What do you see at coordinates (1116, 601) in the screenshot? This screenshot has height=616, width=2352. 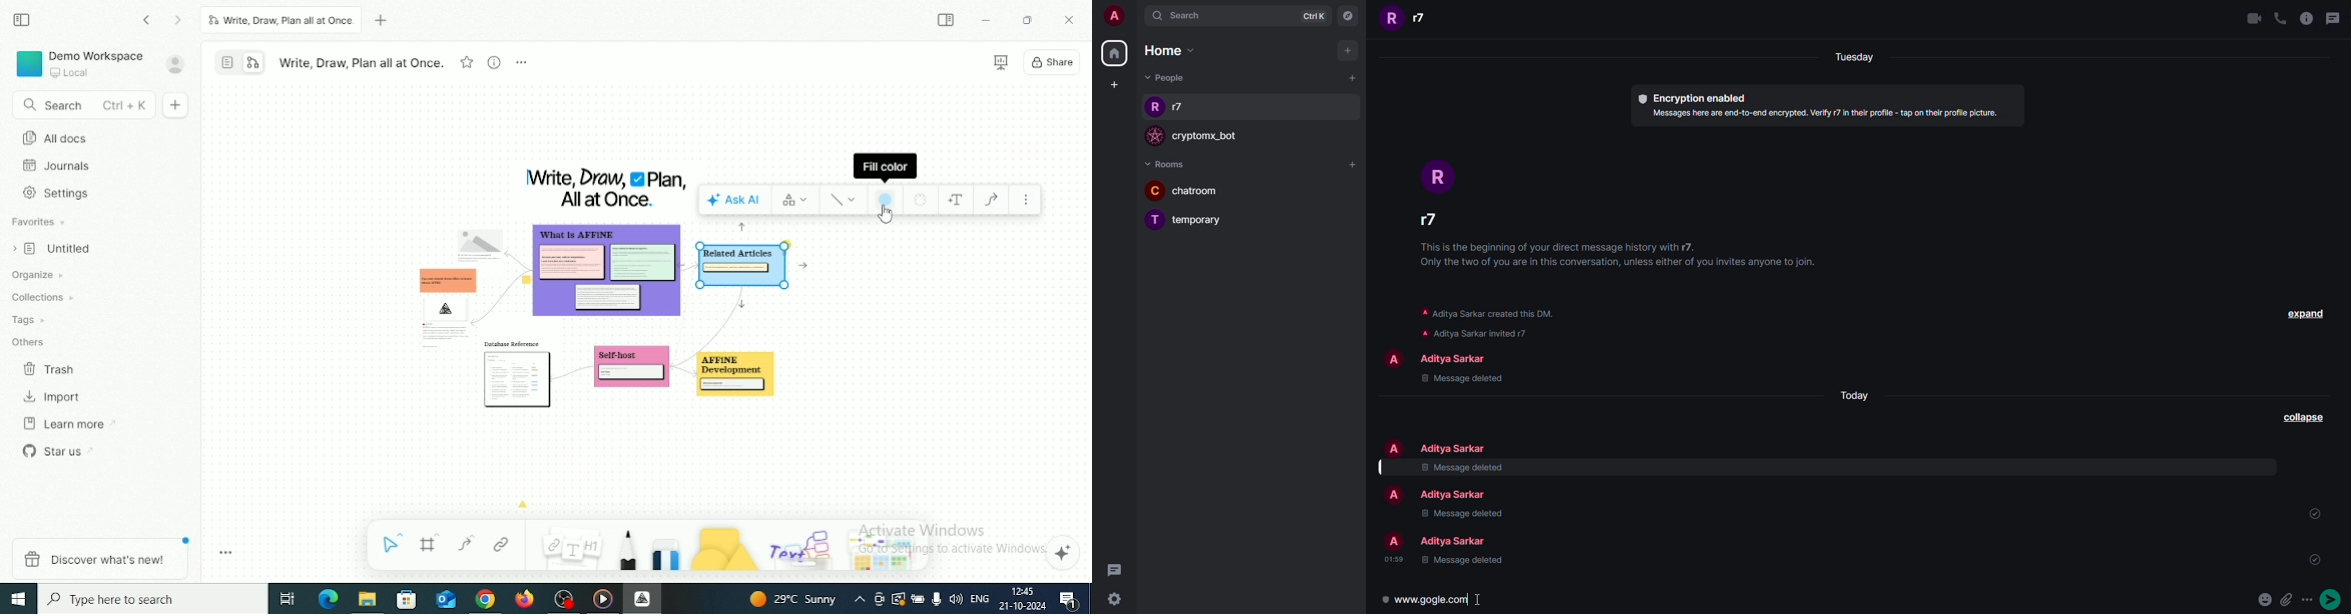 I see `settings` at bounding box center [1116, 601].